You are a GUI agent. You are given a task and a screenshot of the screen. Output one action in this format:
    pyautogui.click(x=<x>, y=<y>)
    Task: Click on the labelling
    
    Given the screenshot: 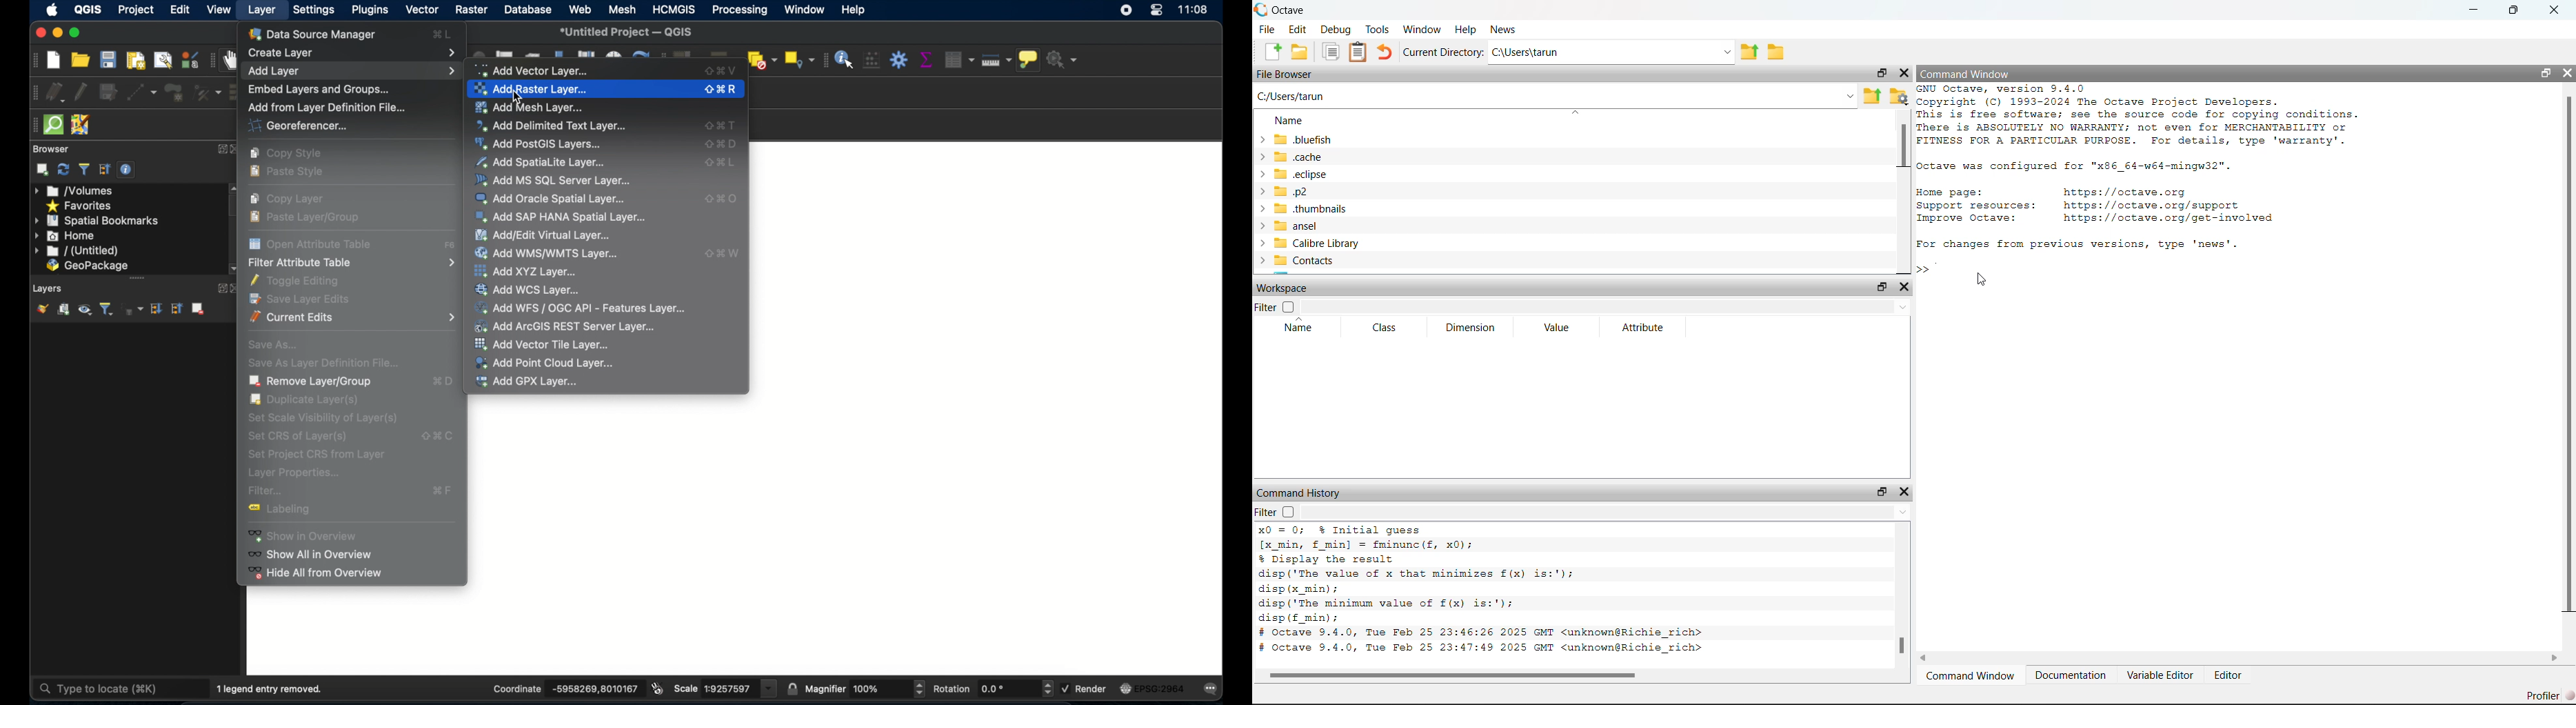 What is the action you would take?
    pyautogui.click(x=287, y=511)
    